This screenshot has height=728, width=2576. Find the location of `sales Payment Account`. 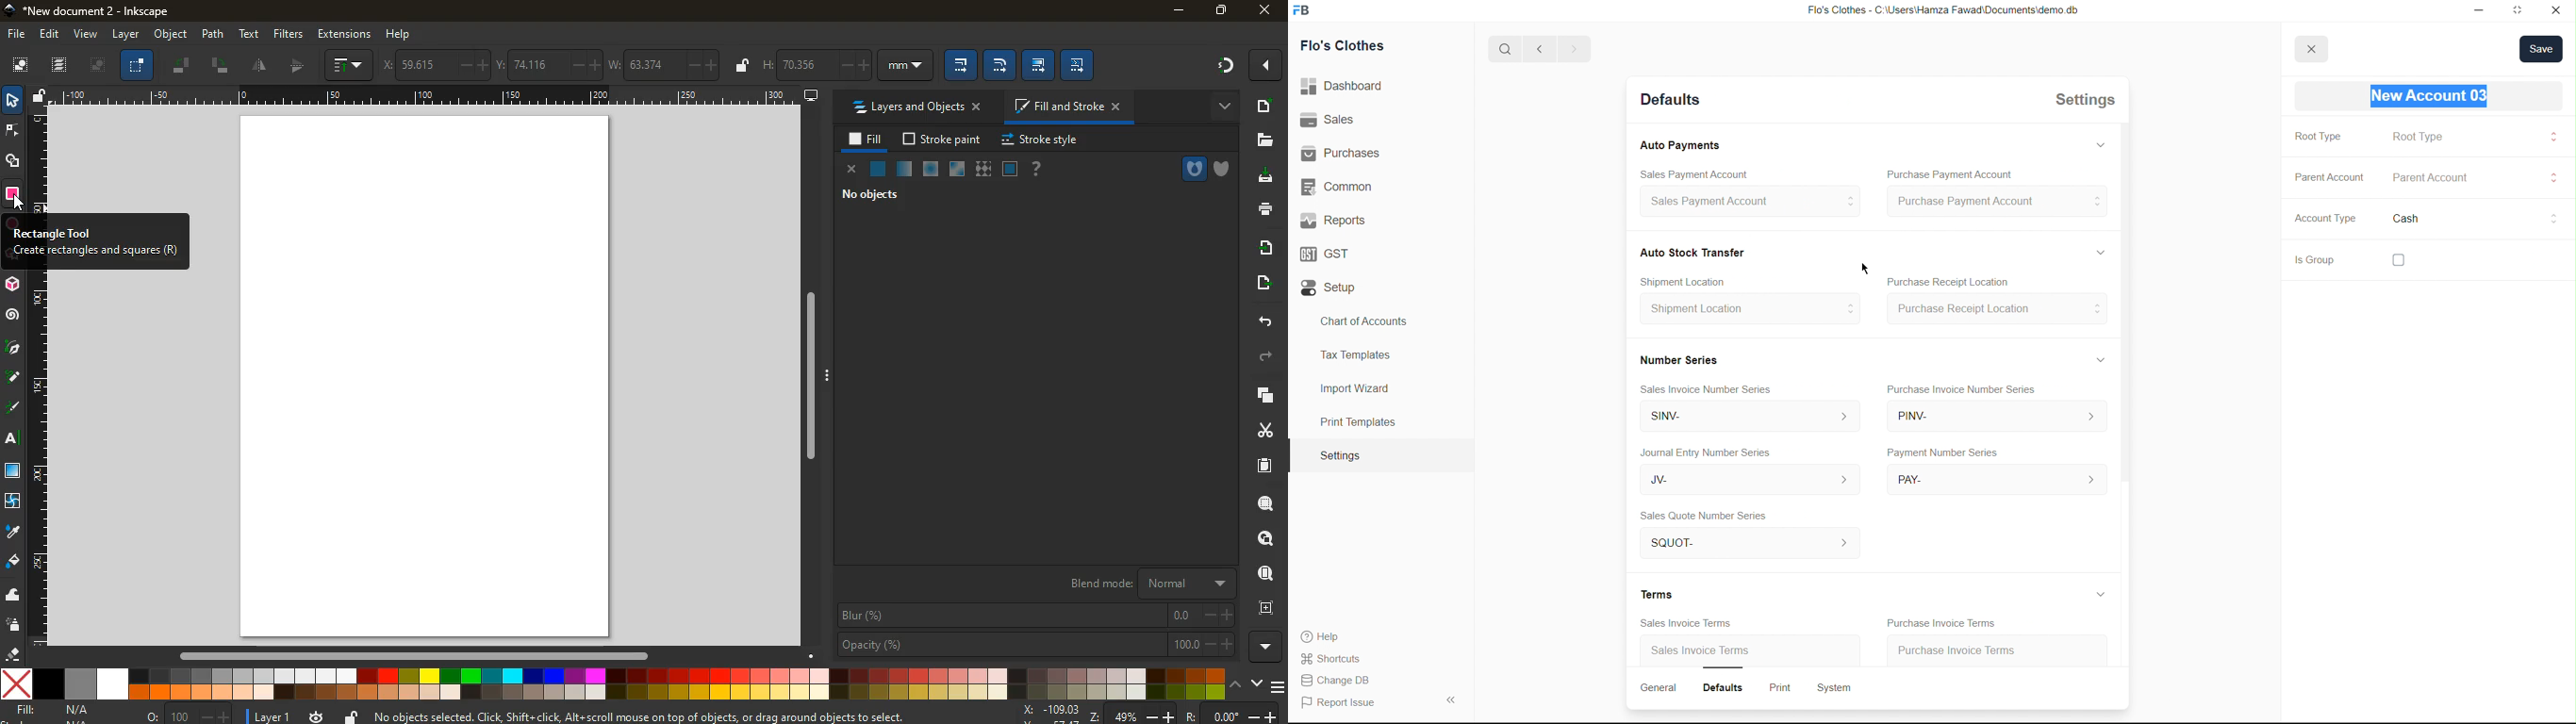

sales Payment Account is located at coordinates (1743, 203).